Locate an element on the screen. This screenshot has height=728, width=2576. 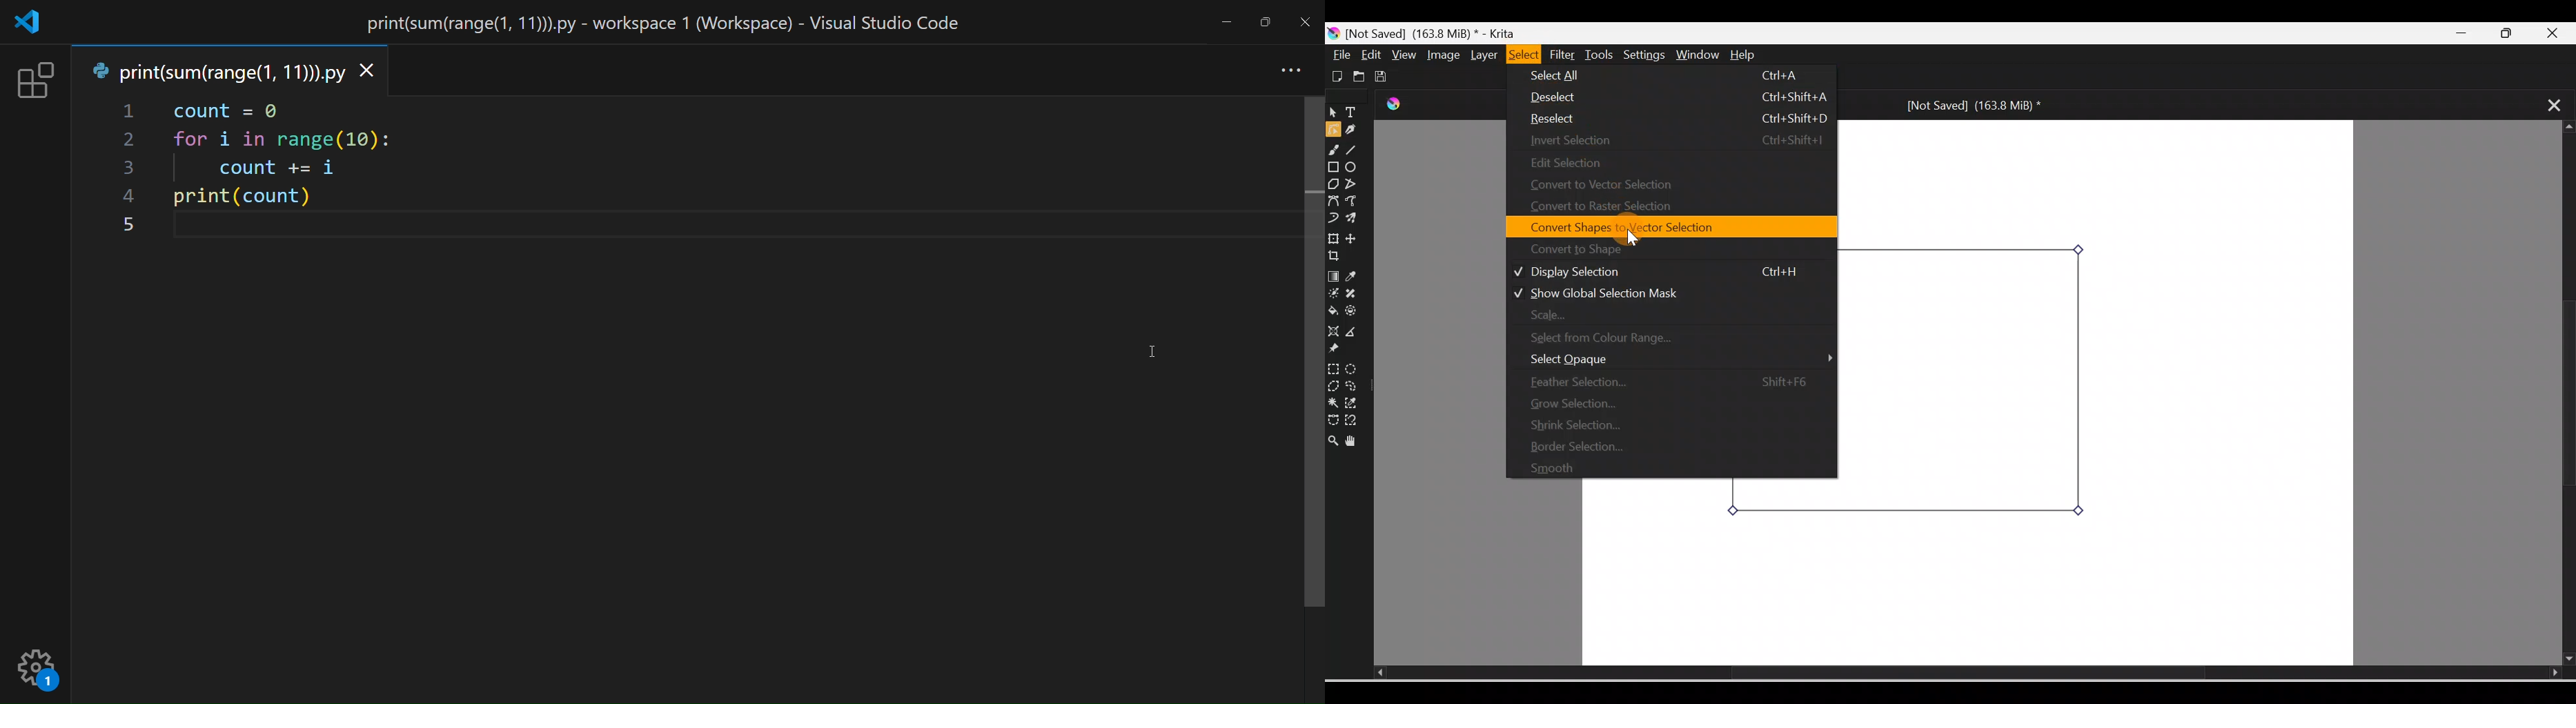
title is located at coordinates (667, 26).